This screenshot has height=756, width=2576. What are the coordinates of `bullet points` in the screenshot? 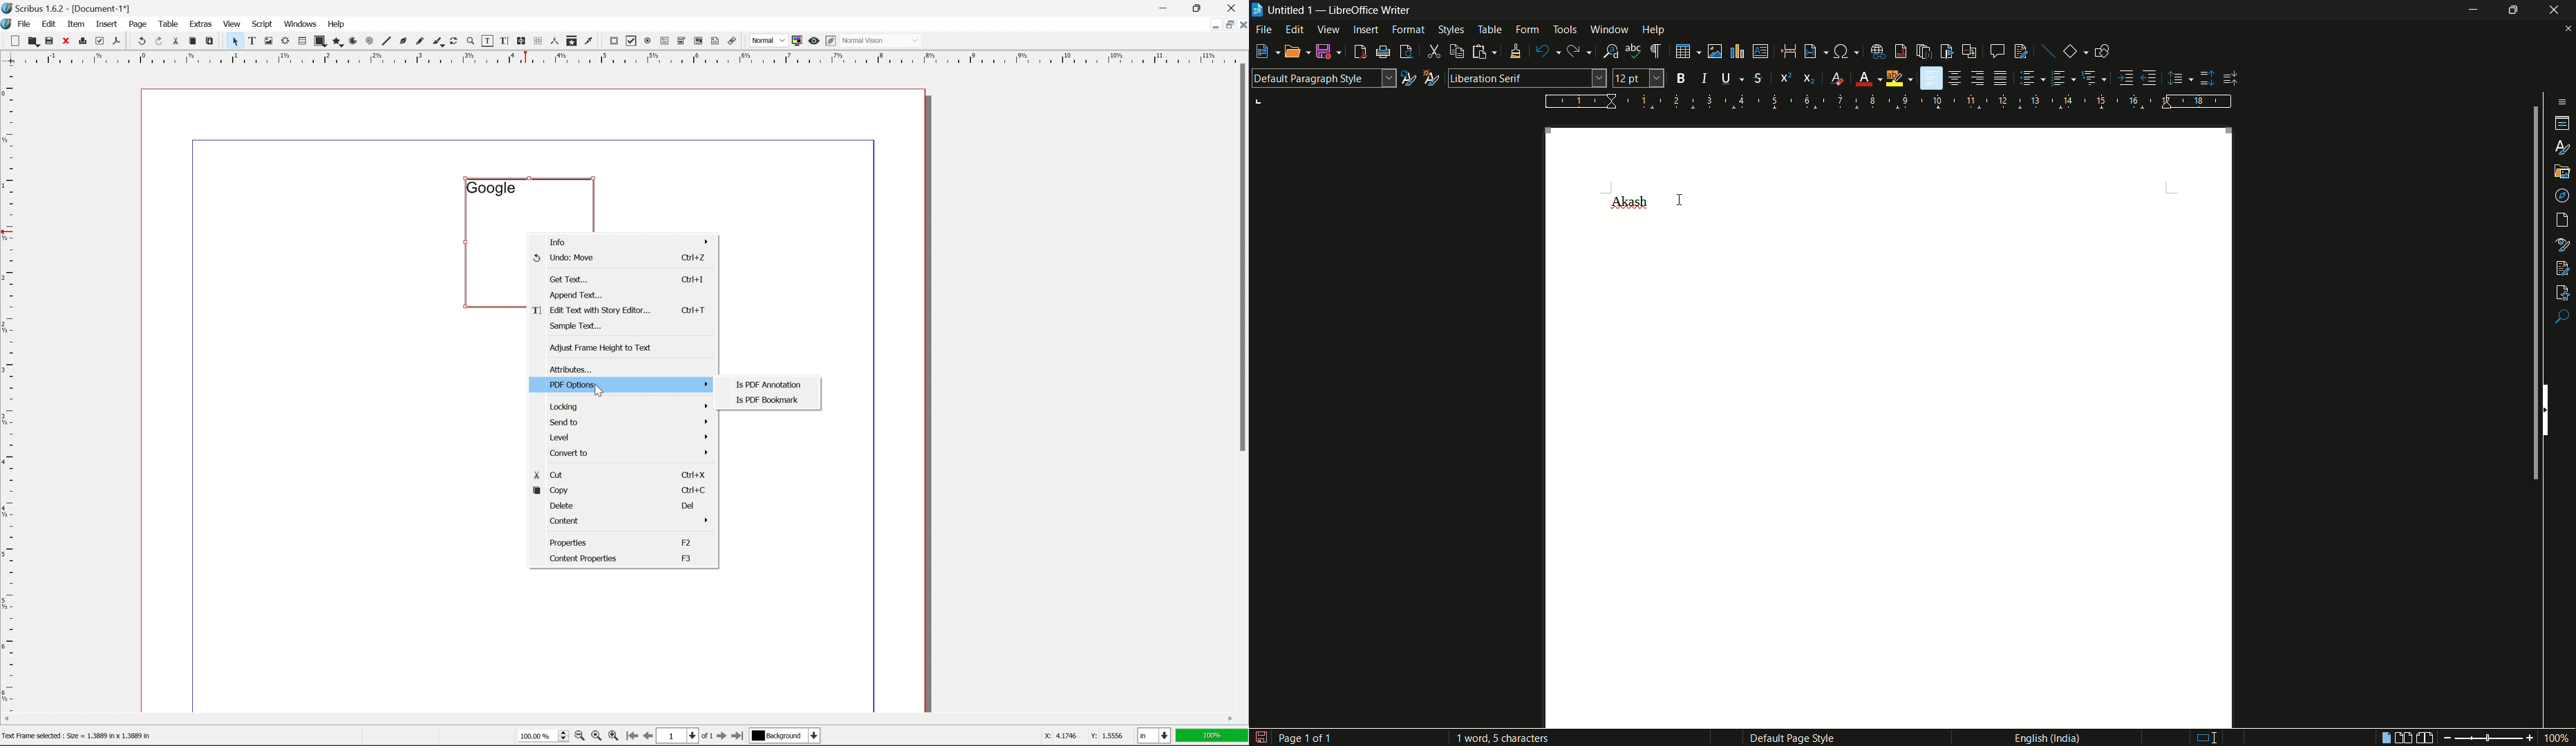 It's located at (2028, 79).